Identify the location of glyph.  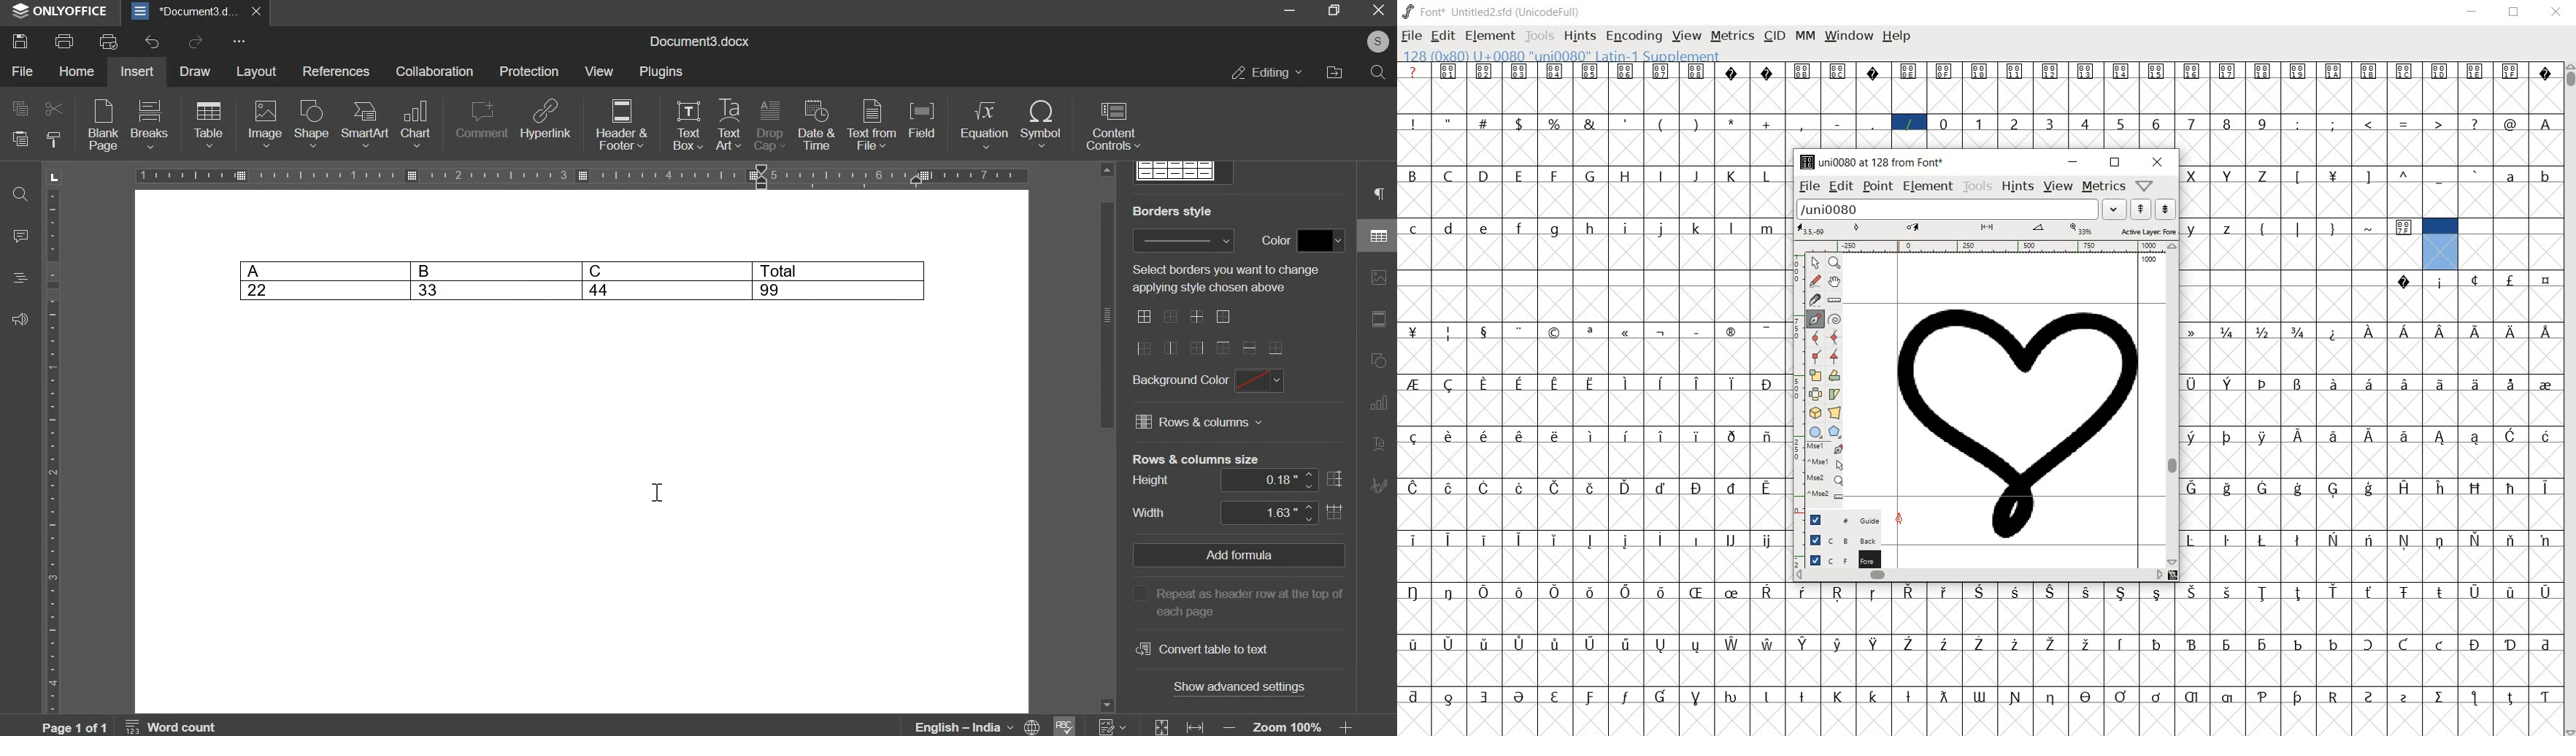
(1838, 124).